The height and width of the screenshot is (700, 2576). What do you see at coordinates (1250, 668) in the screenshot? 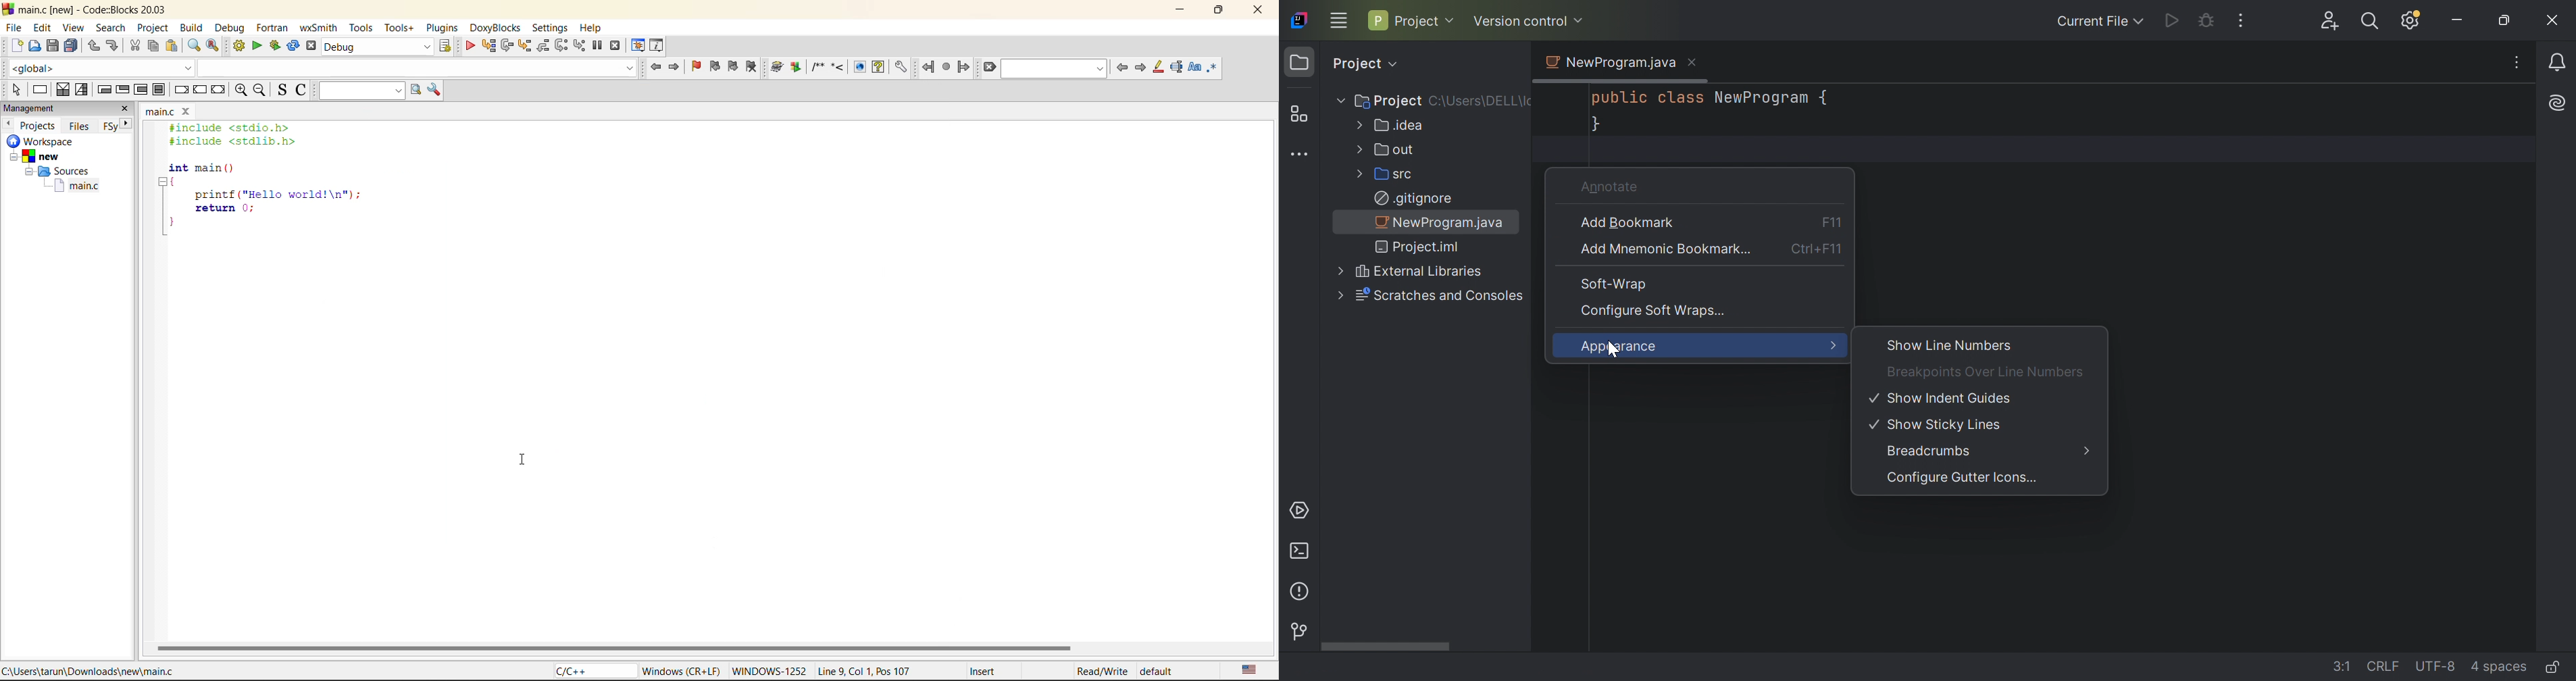
I see `text language` at bounding box center [1250, 668].